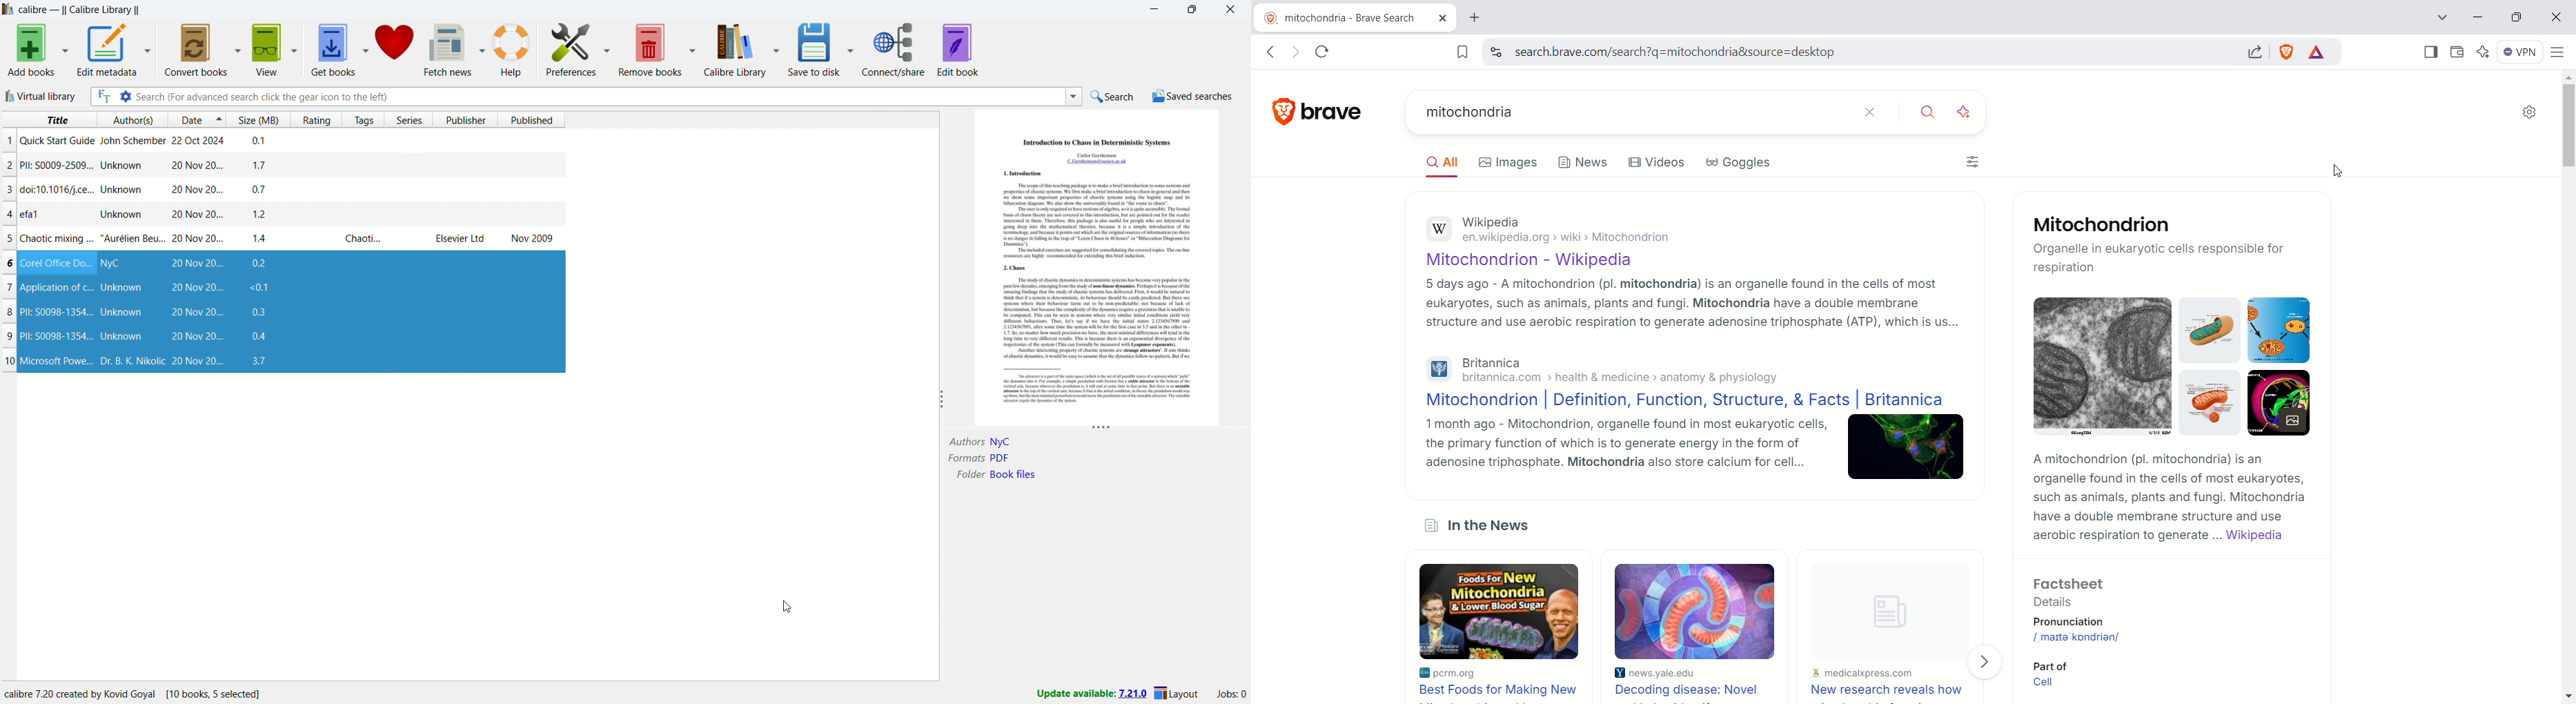 The image size is (2576, 728). What do you see at coordinates (851, 48) in the screenshot?
I see `save to disk options` at bounding box center [851, 48].